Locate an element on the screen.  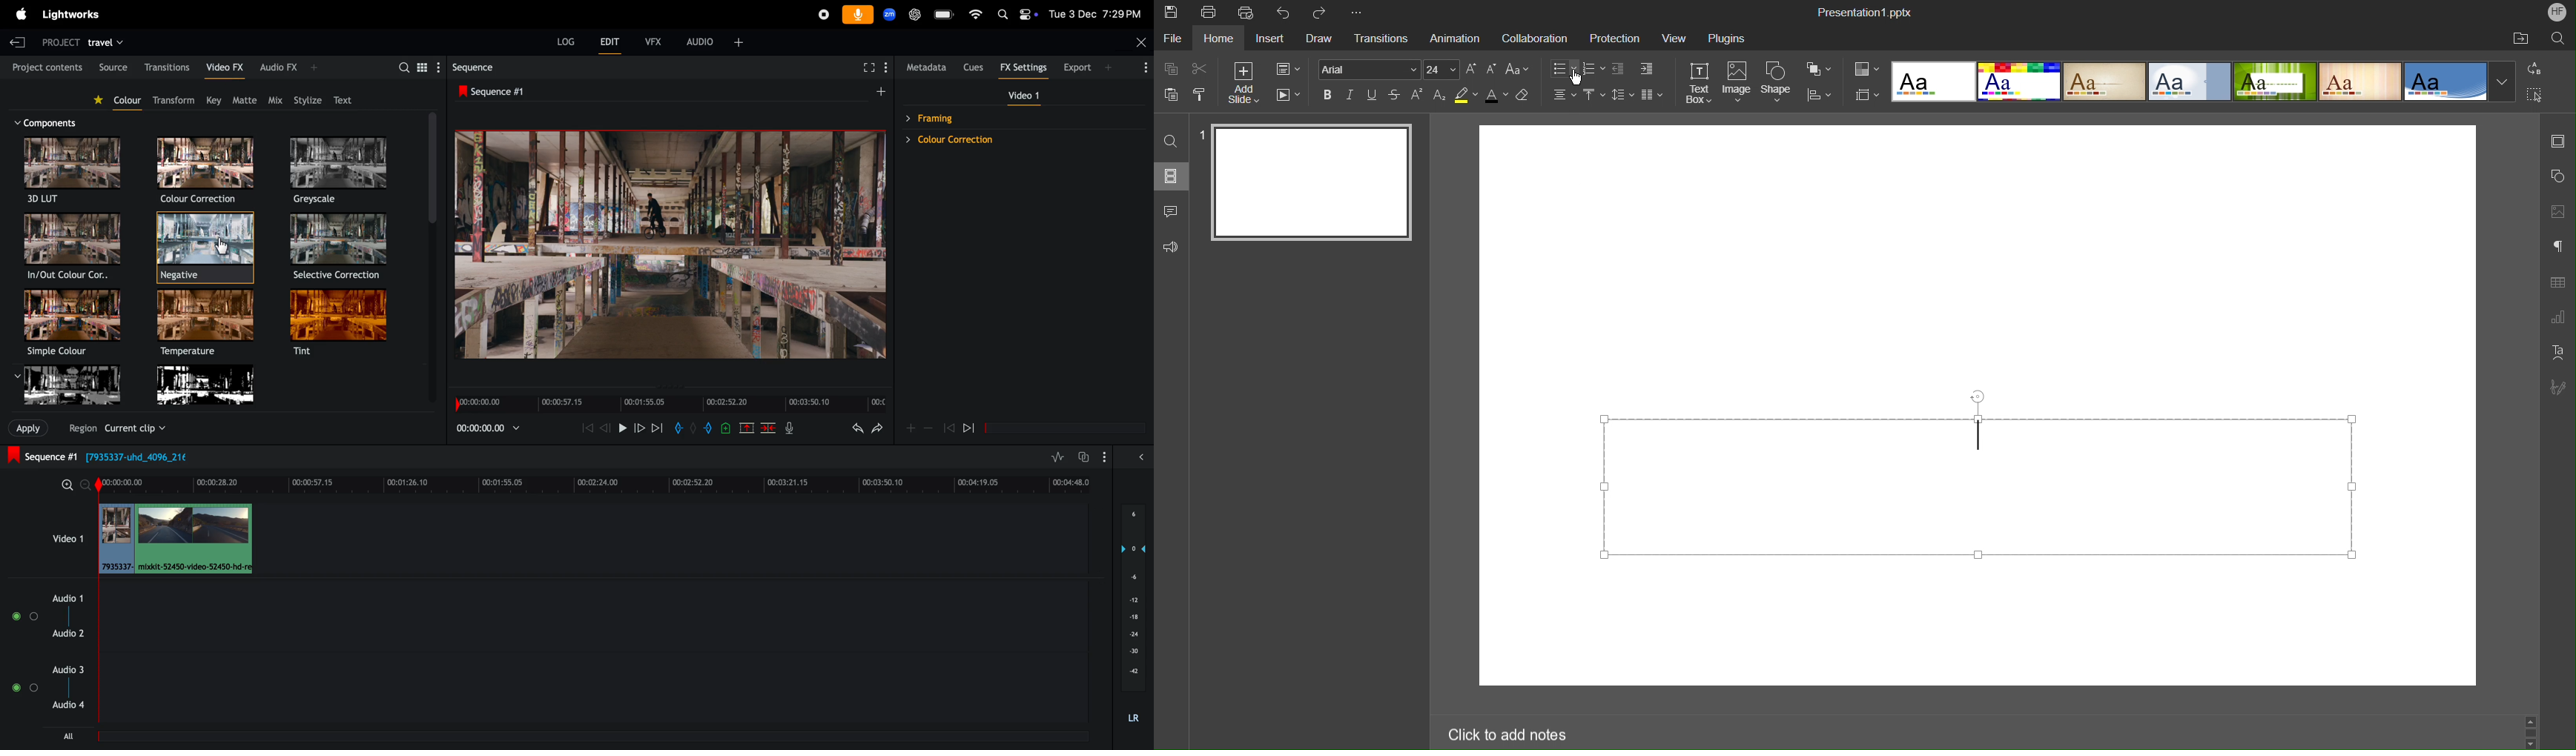
Presentation1.pptx is located at coordinates (1864, 10).